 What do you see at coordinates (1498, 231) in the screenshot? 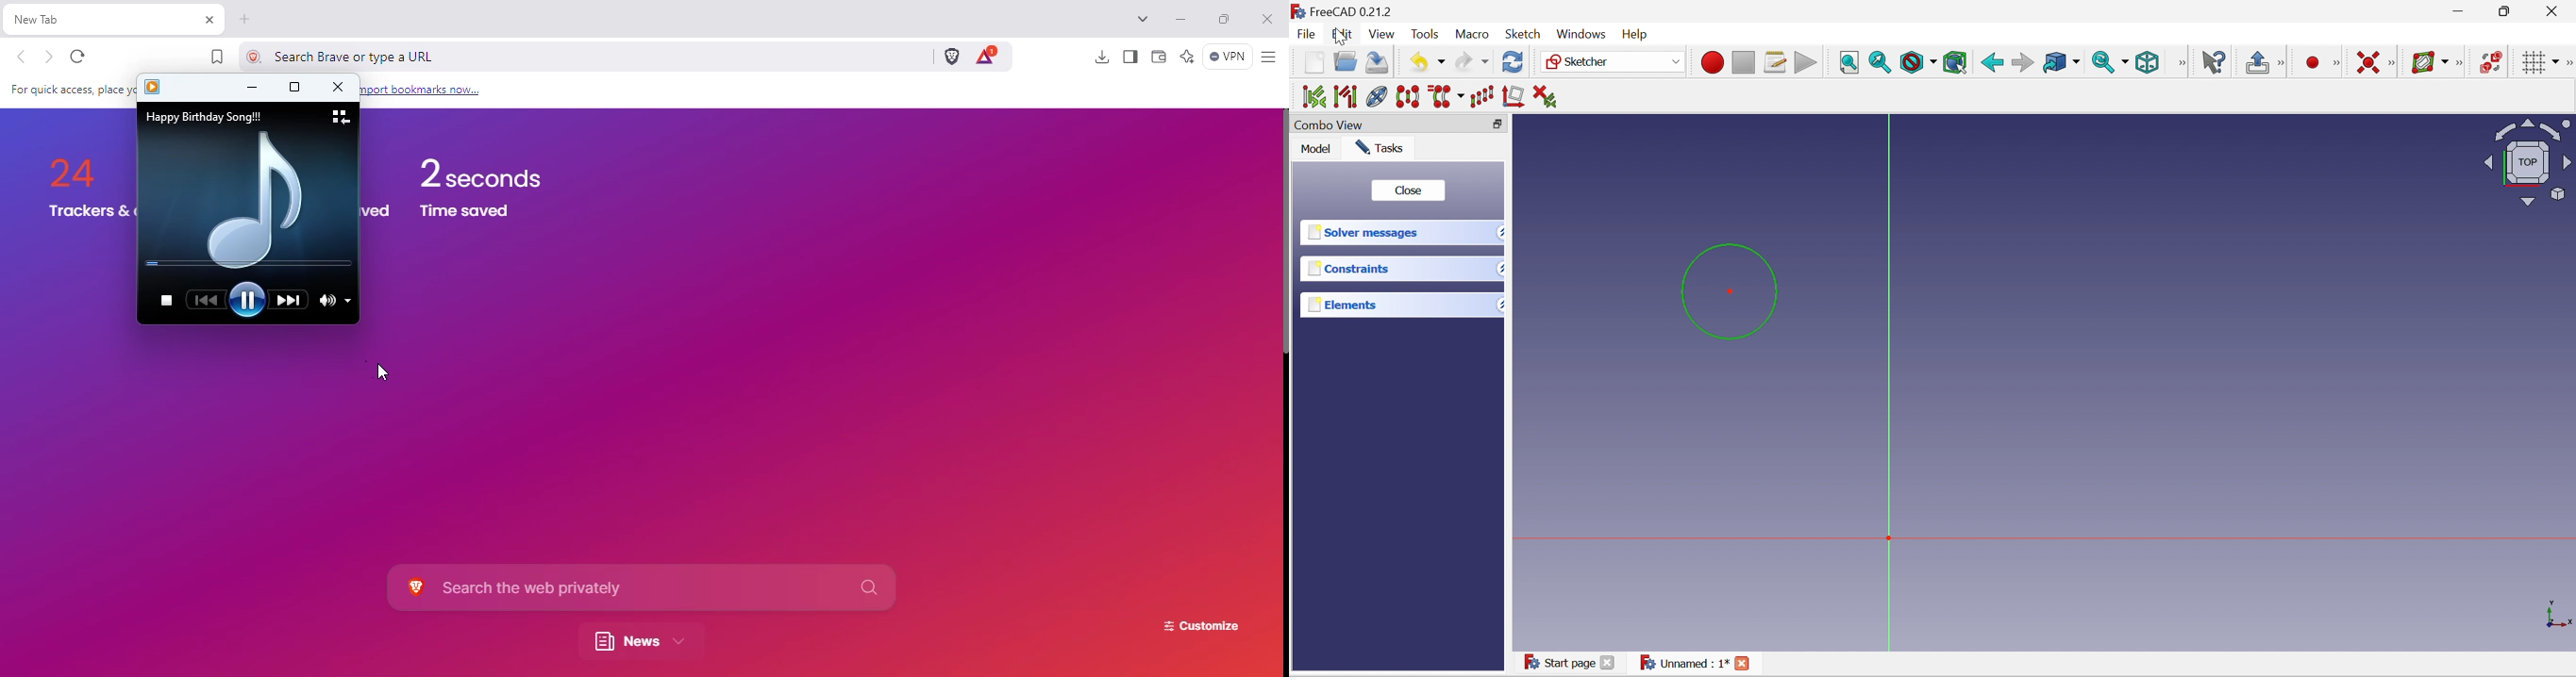
I see `Drop down` at bounding box center [1498, 231].